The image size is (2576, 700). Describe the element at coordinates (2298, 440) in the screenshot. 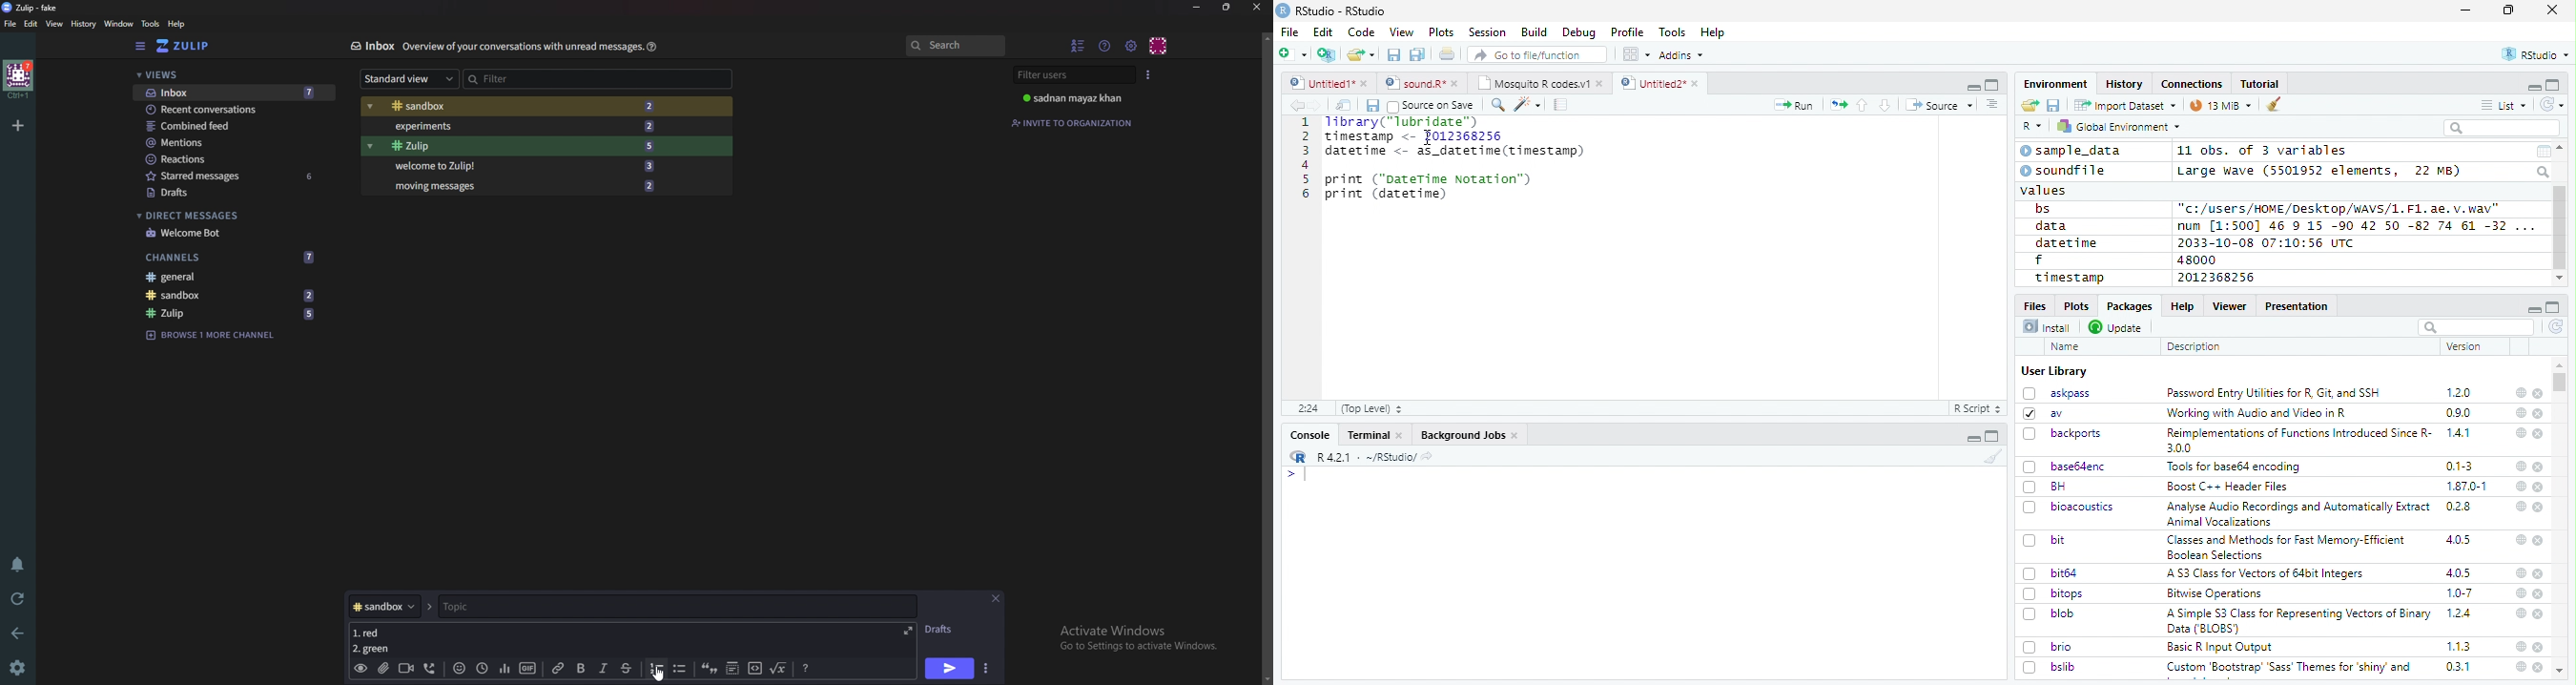

I see `Reimplementations of Functions Introduced Since R-
300` at that location.